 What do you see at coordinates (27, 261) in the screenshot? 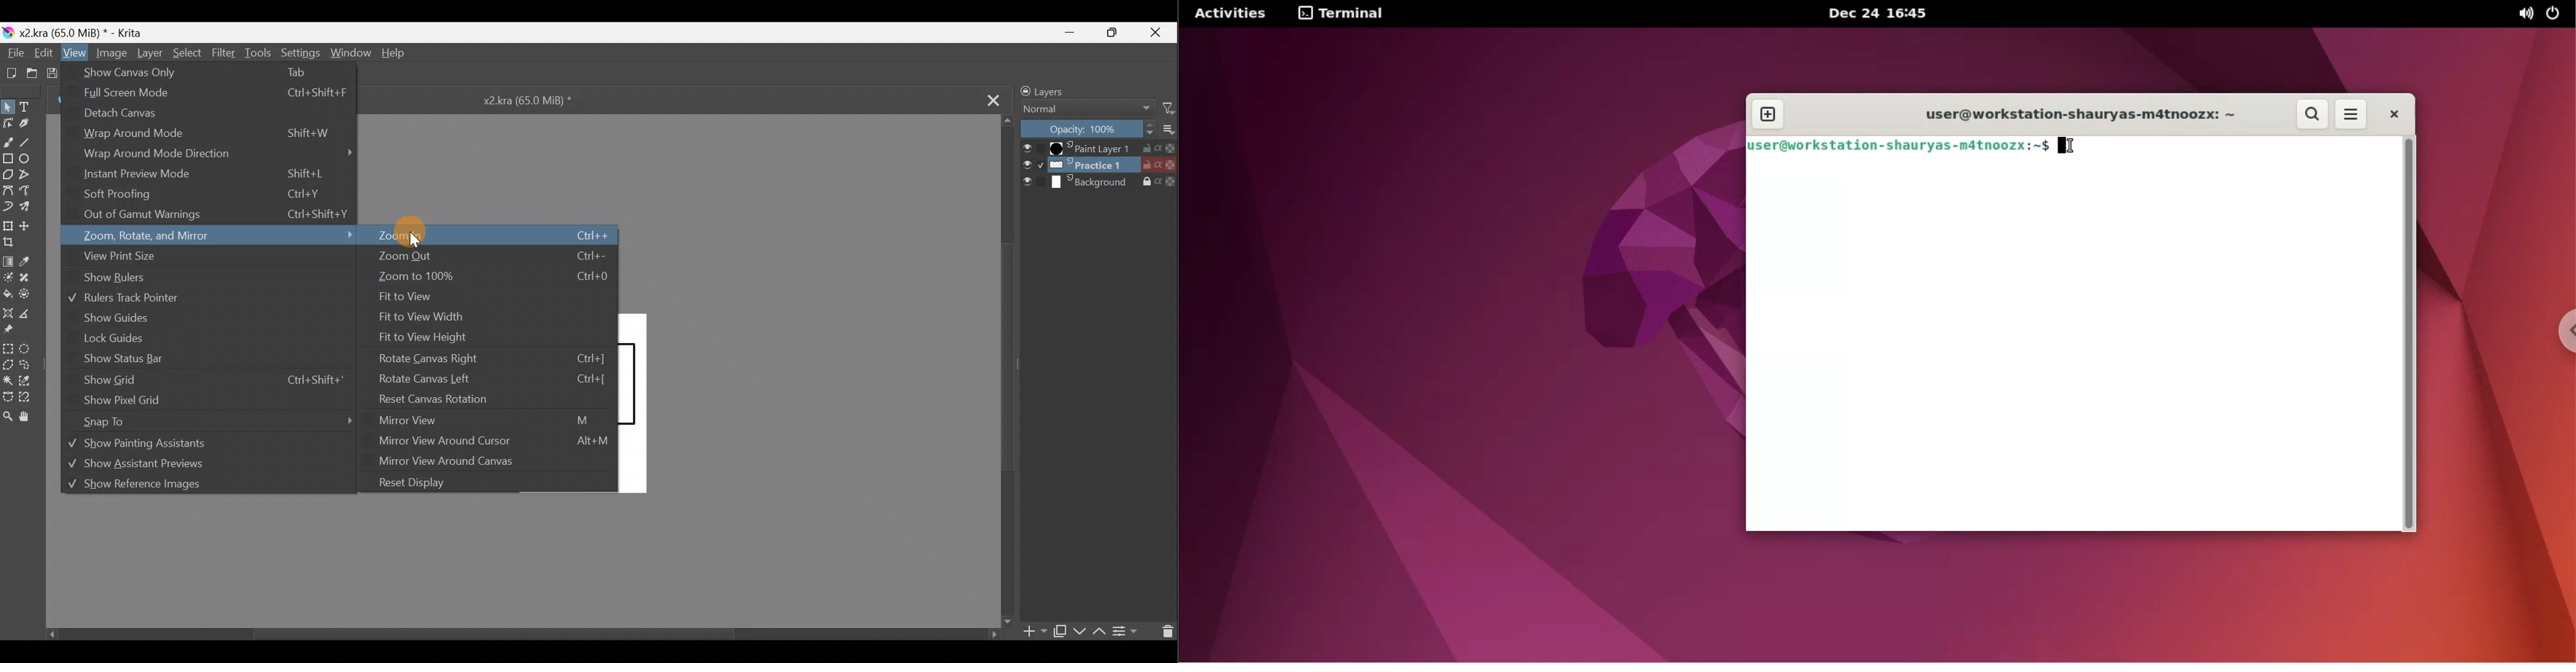
I see `Sample a colour from the image/current layer` at bounding box center [27, 261].